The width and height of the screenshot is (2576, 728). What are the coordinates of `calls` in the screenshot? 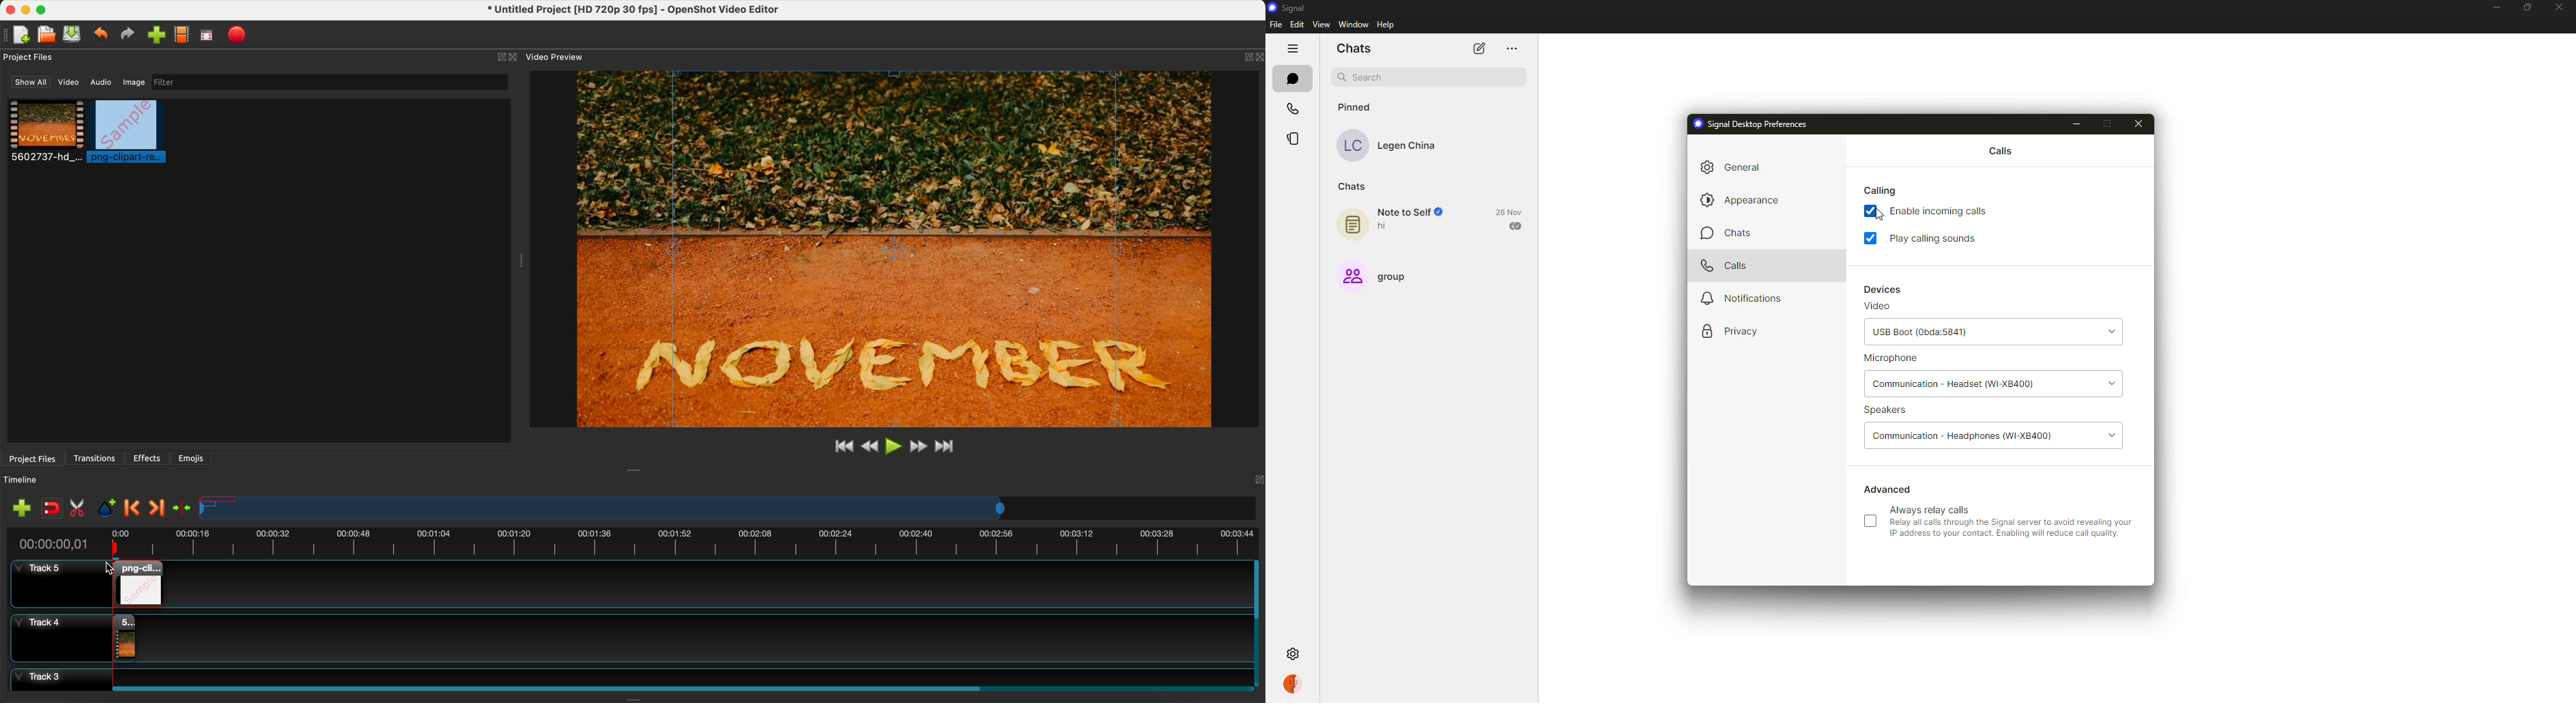 It's located at (2001, 149).